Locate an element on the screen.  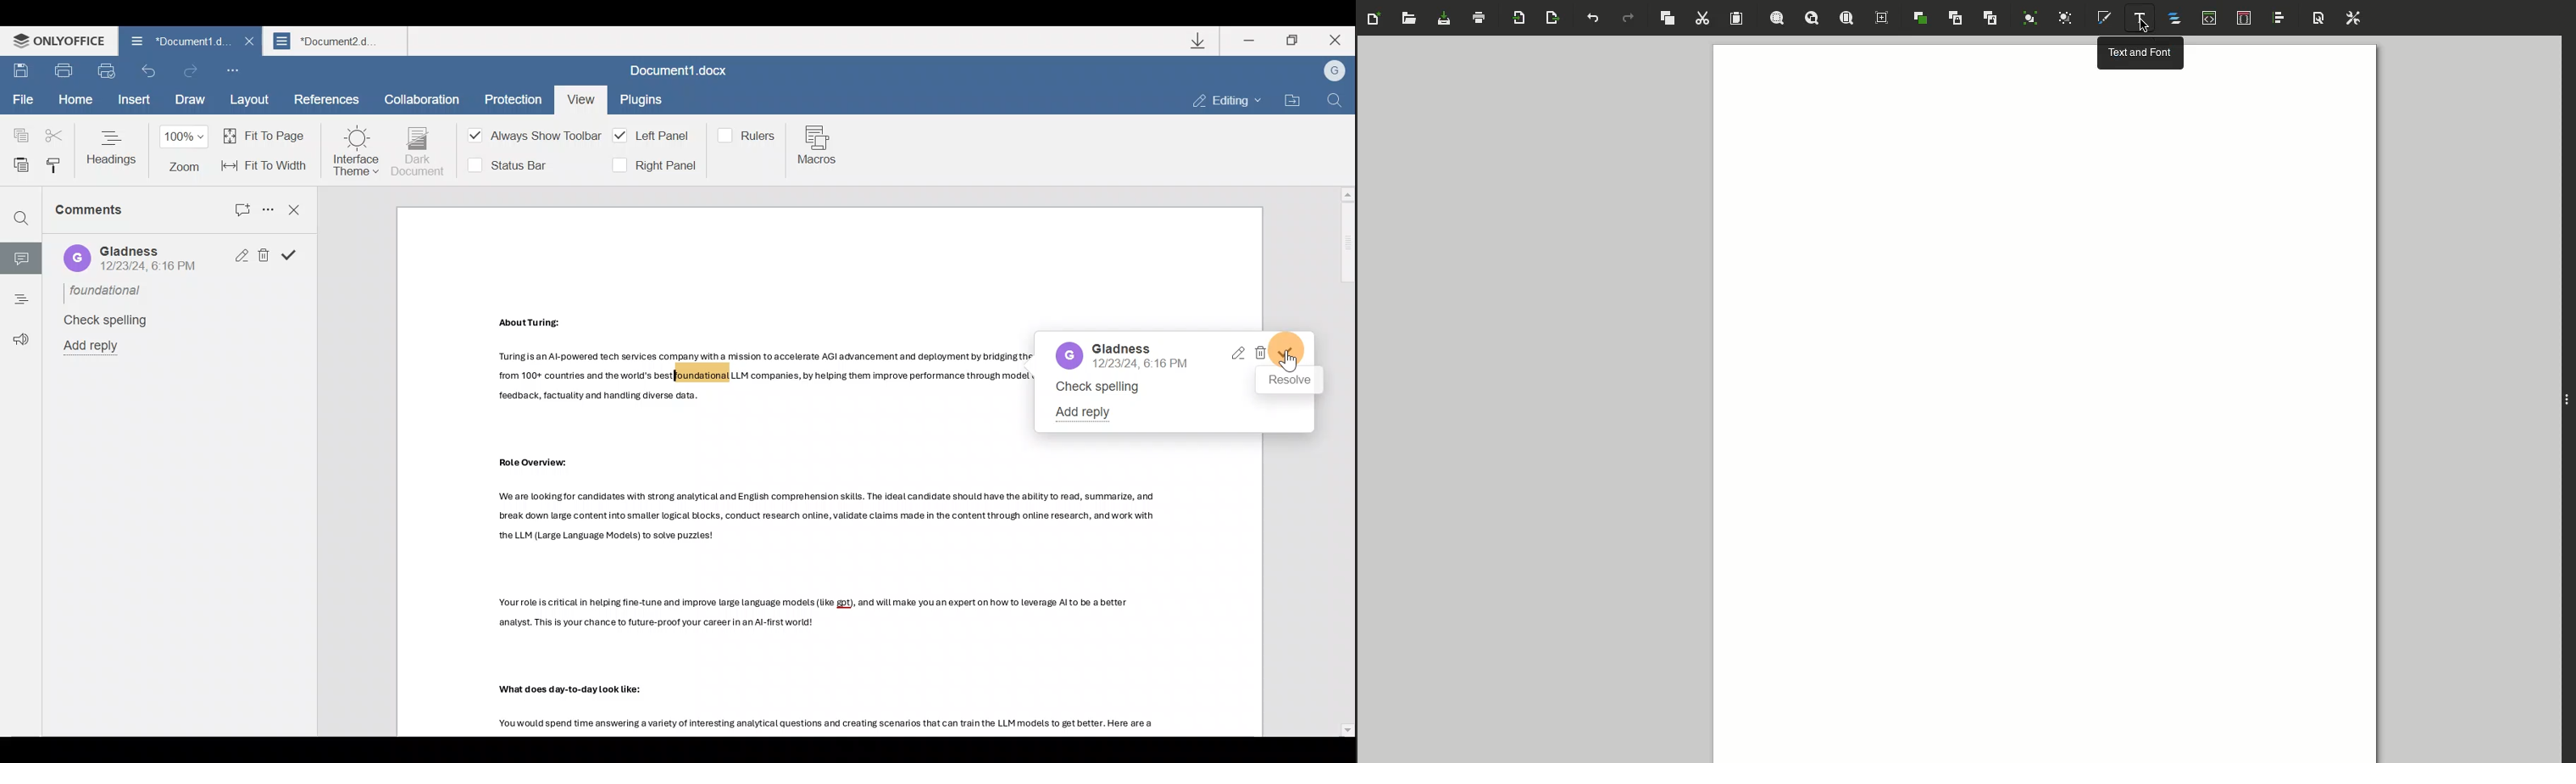
Layout is located at coordinates (251, 101).